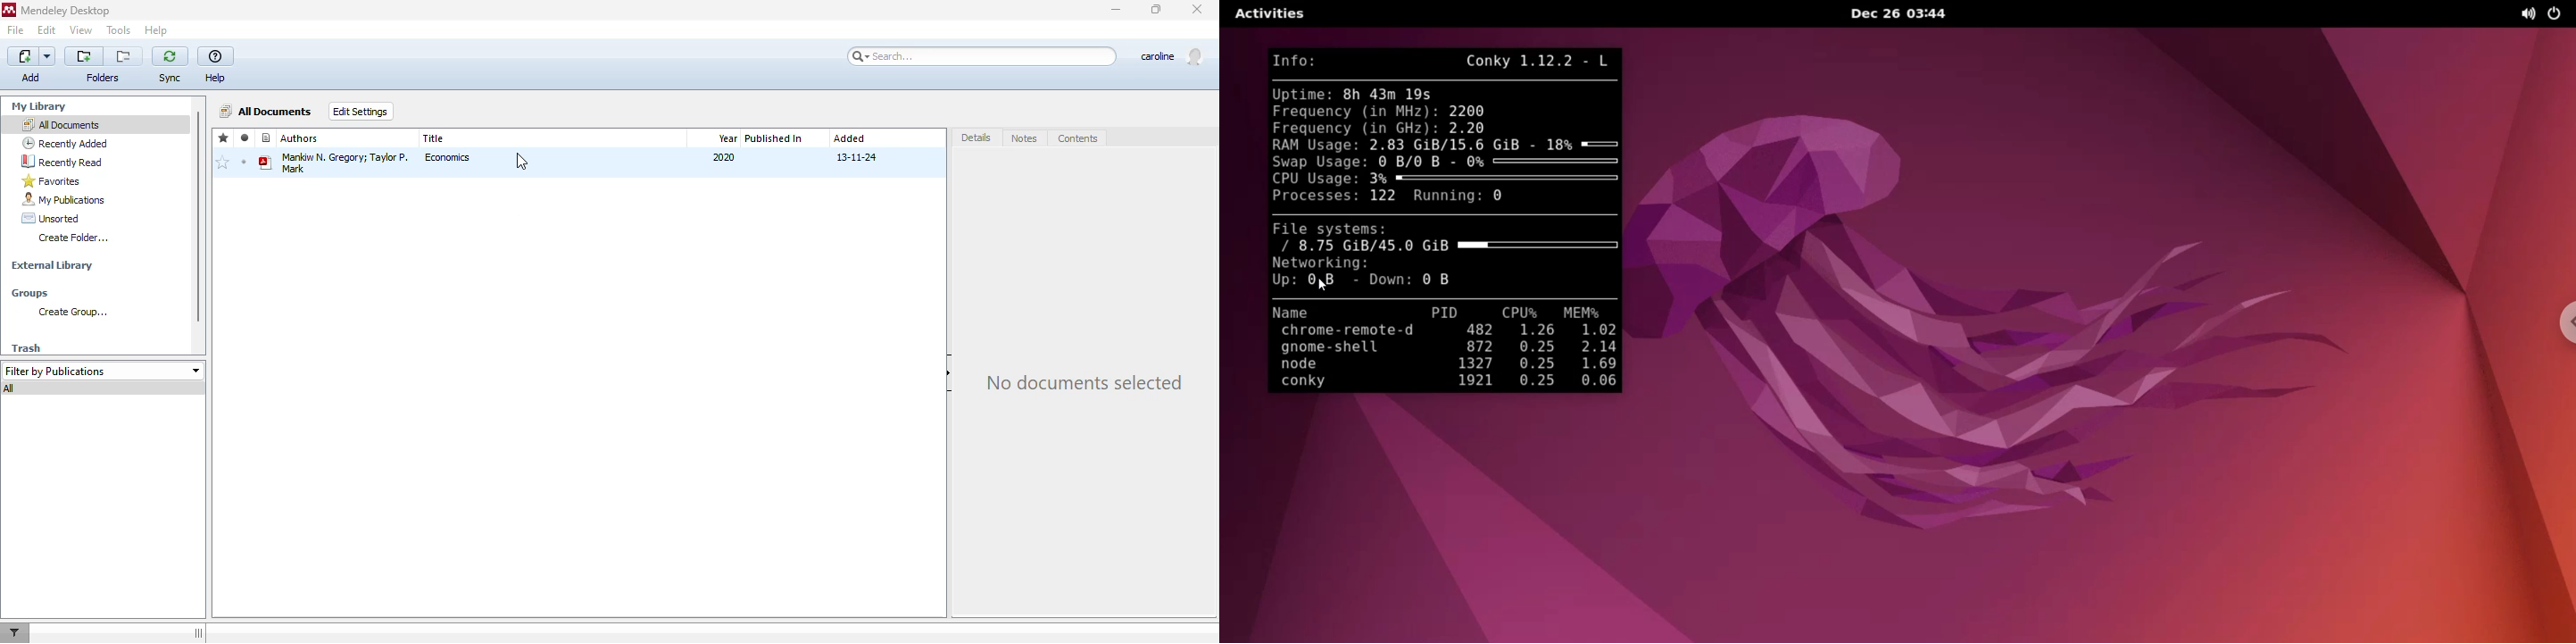 The height and width of the screenshot is (644, 2576). Describe the element at coordinates (362, 112) in the screenshot. I see `edit settings` at that location.